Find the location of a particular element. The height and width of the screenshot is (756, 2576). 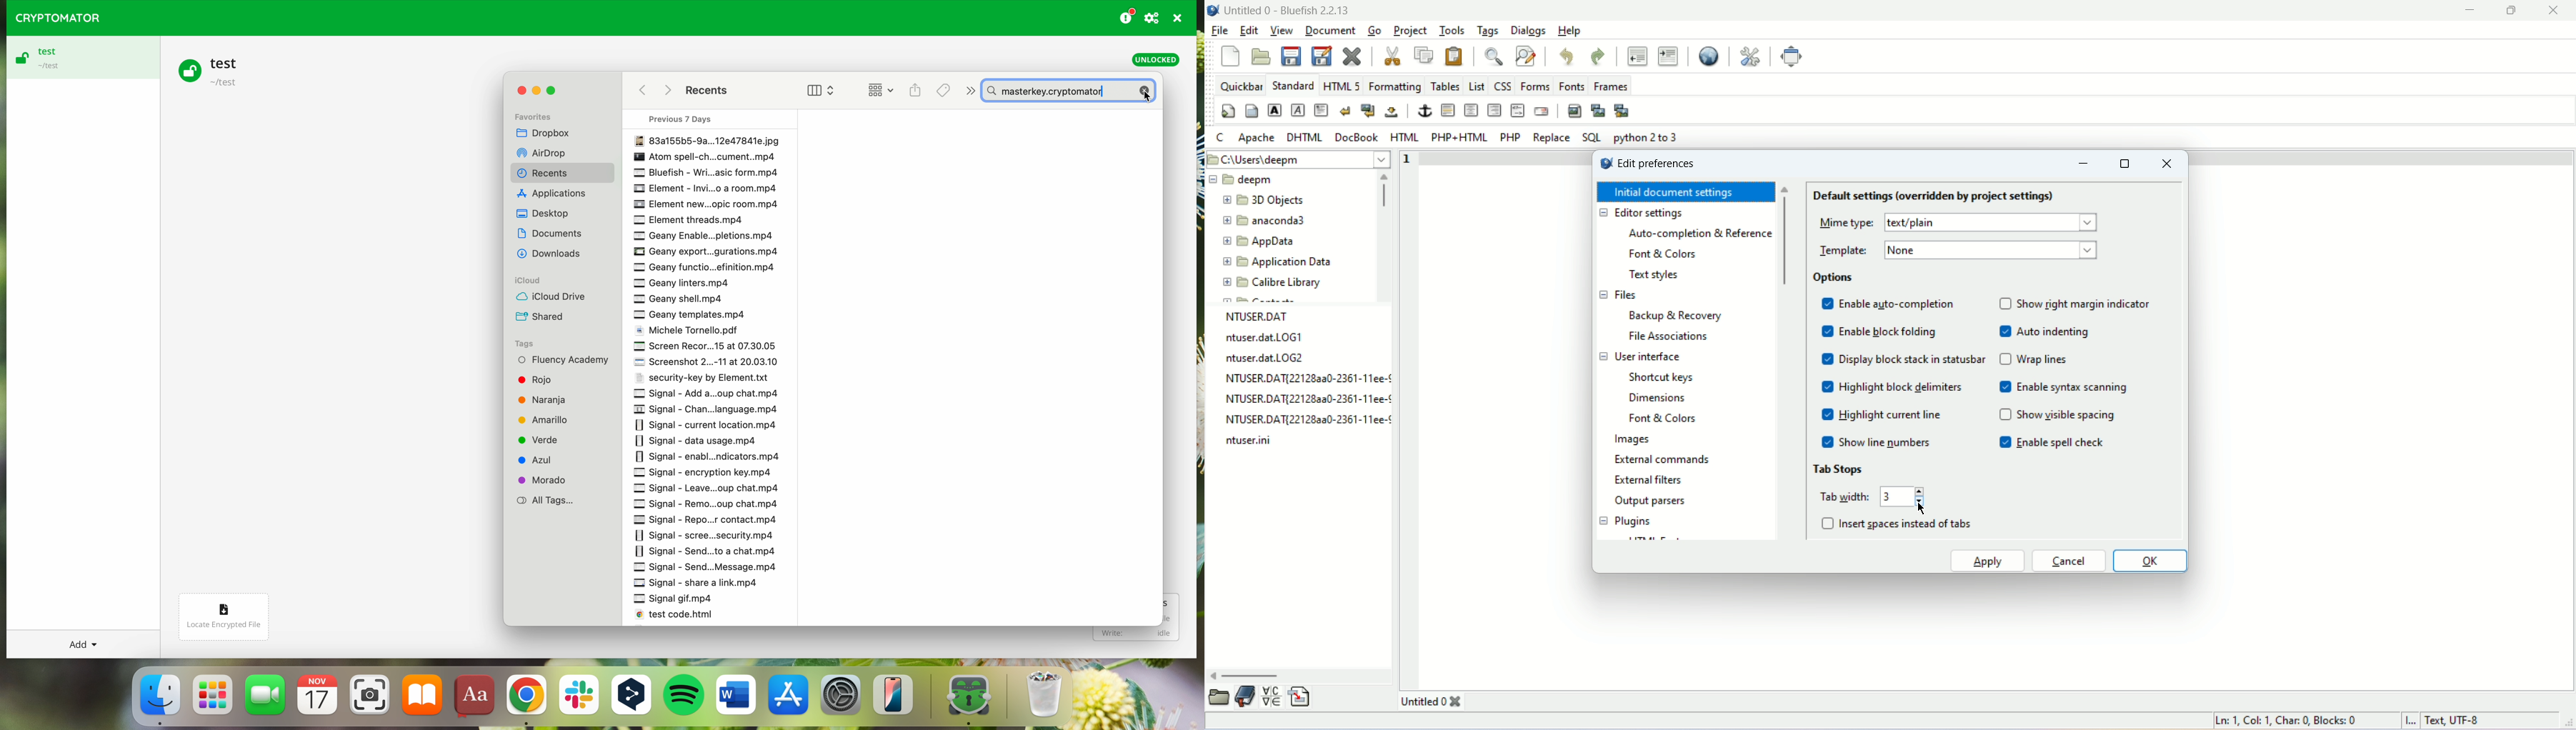

NTUSER.DAT{22128aa0-2361-11ee-¢ is located at coordinates (1303, 399).